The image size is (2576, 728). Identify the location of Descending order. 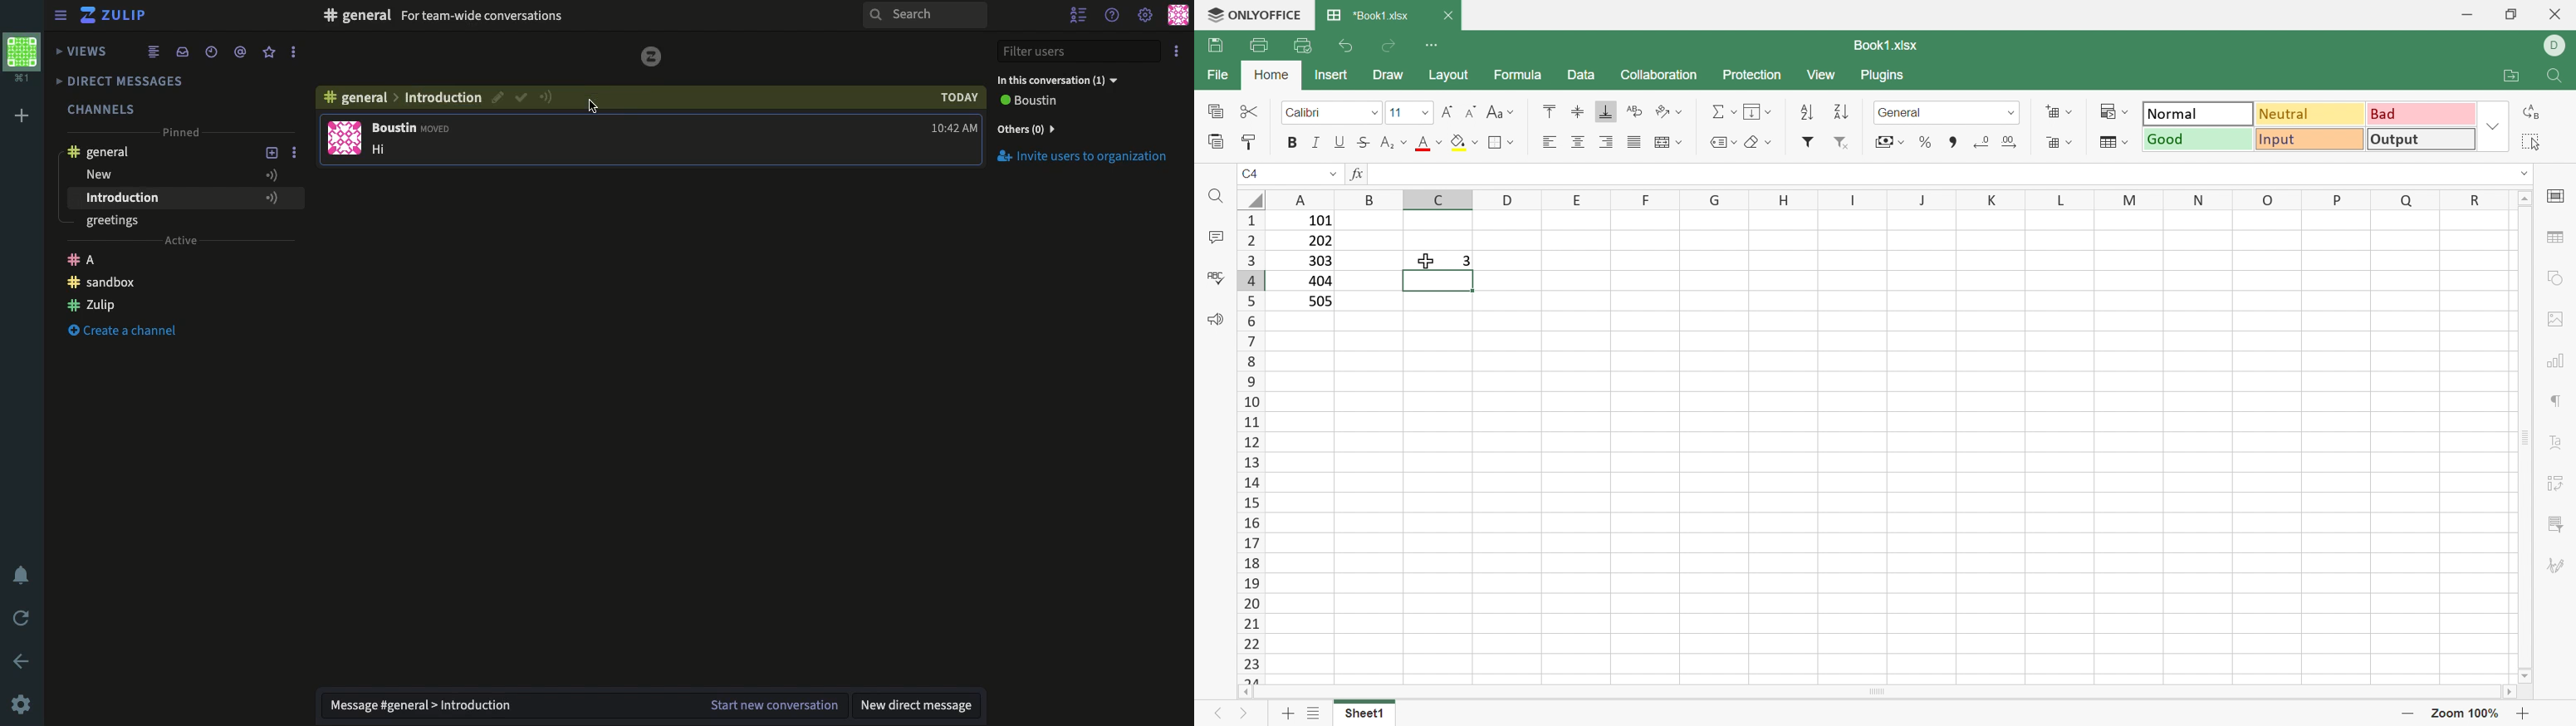
(1841, 113).